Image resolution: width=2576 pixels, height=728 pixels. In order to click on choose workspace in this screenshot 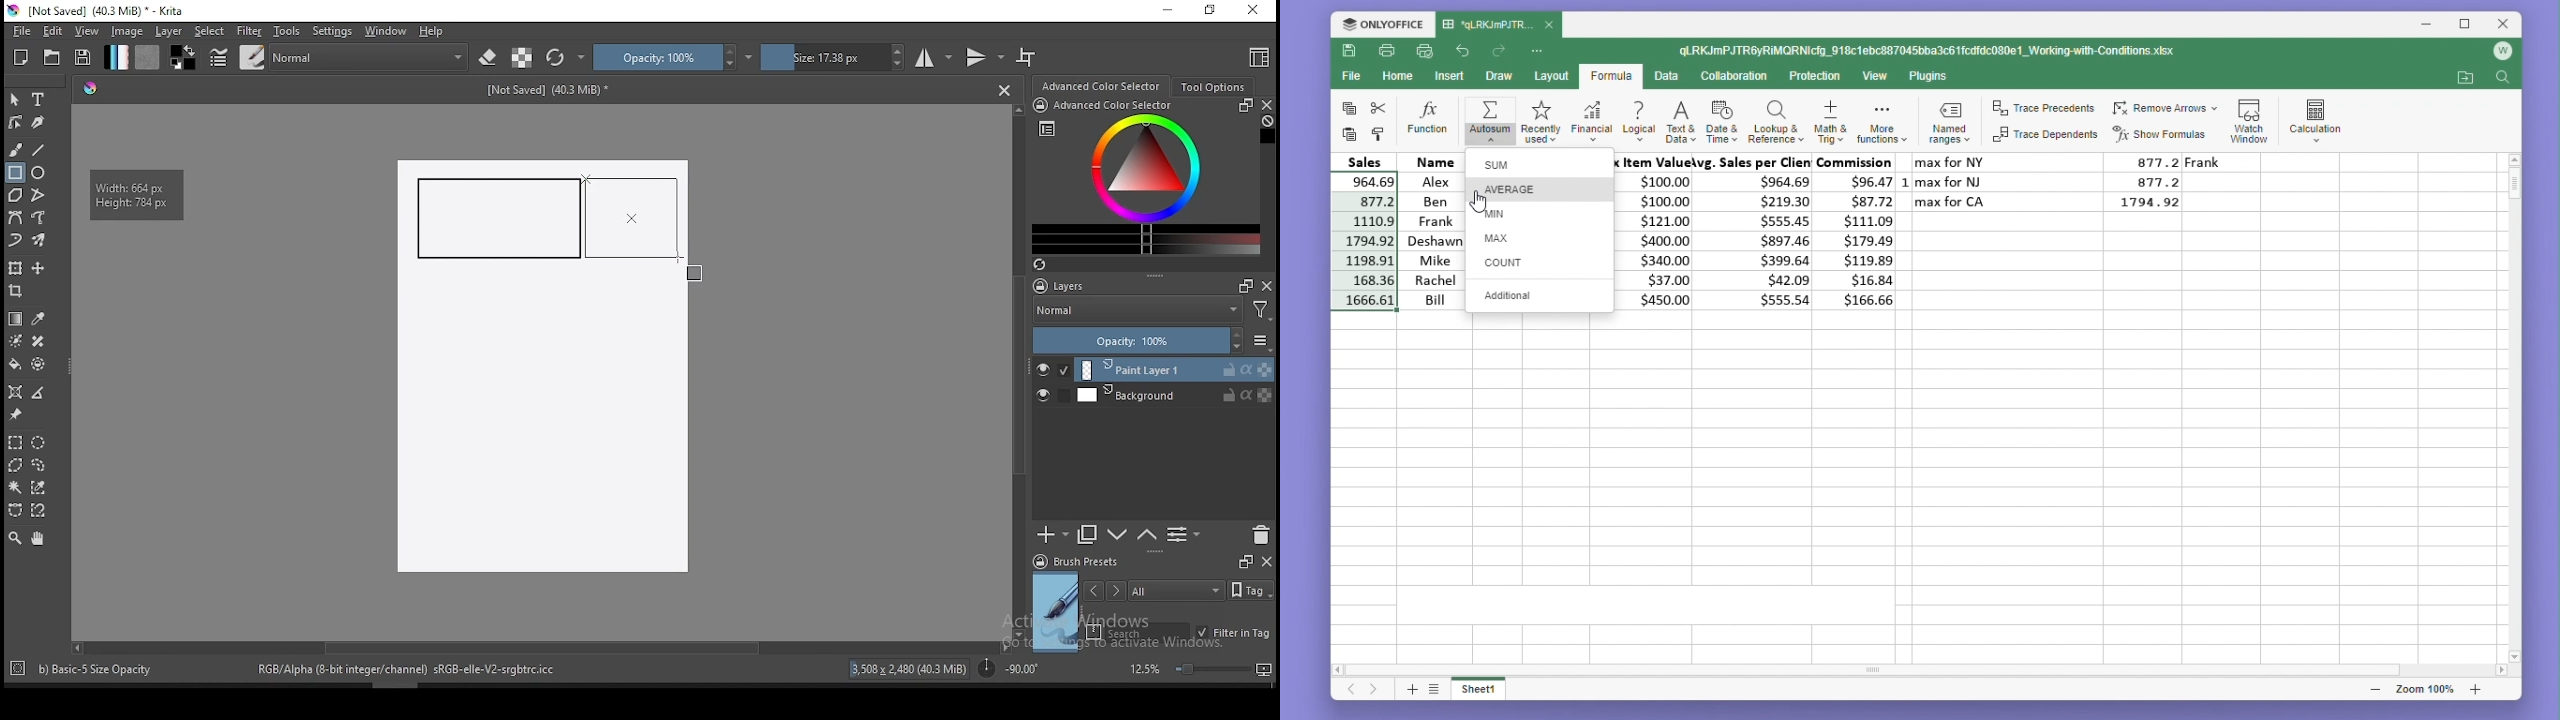, I will do `click(1257, 57)`.